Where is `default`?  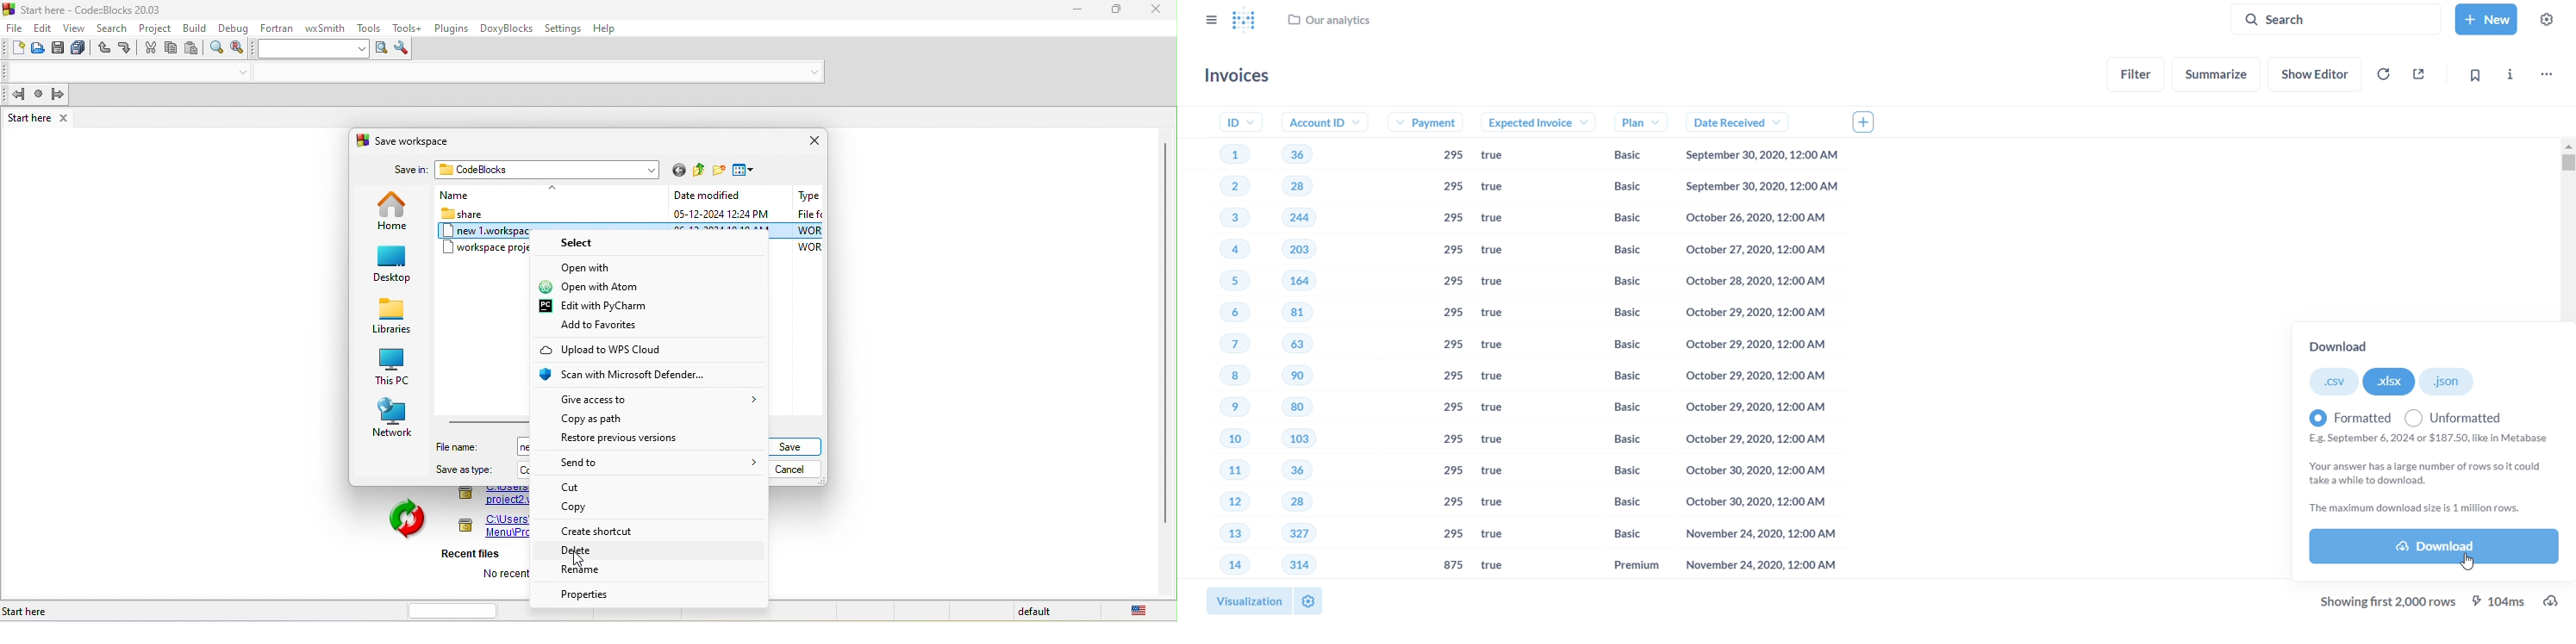
default is located at coordinates (1037, 612).